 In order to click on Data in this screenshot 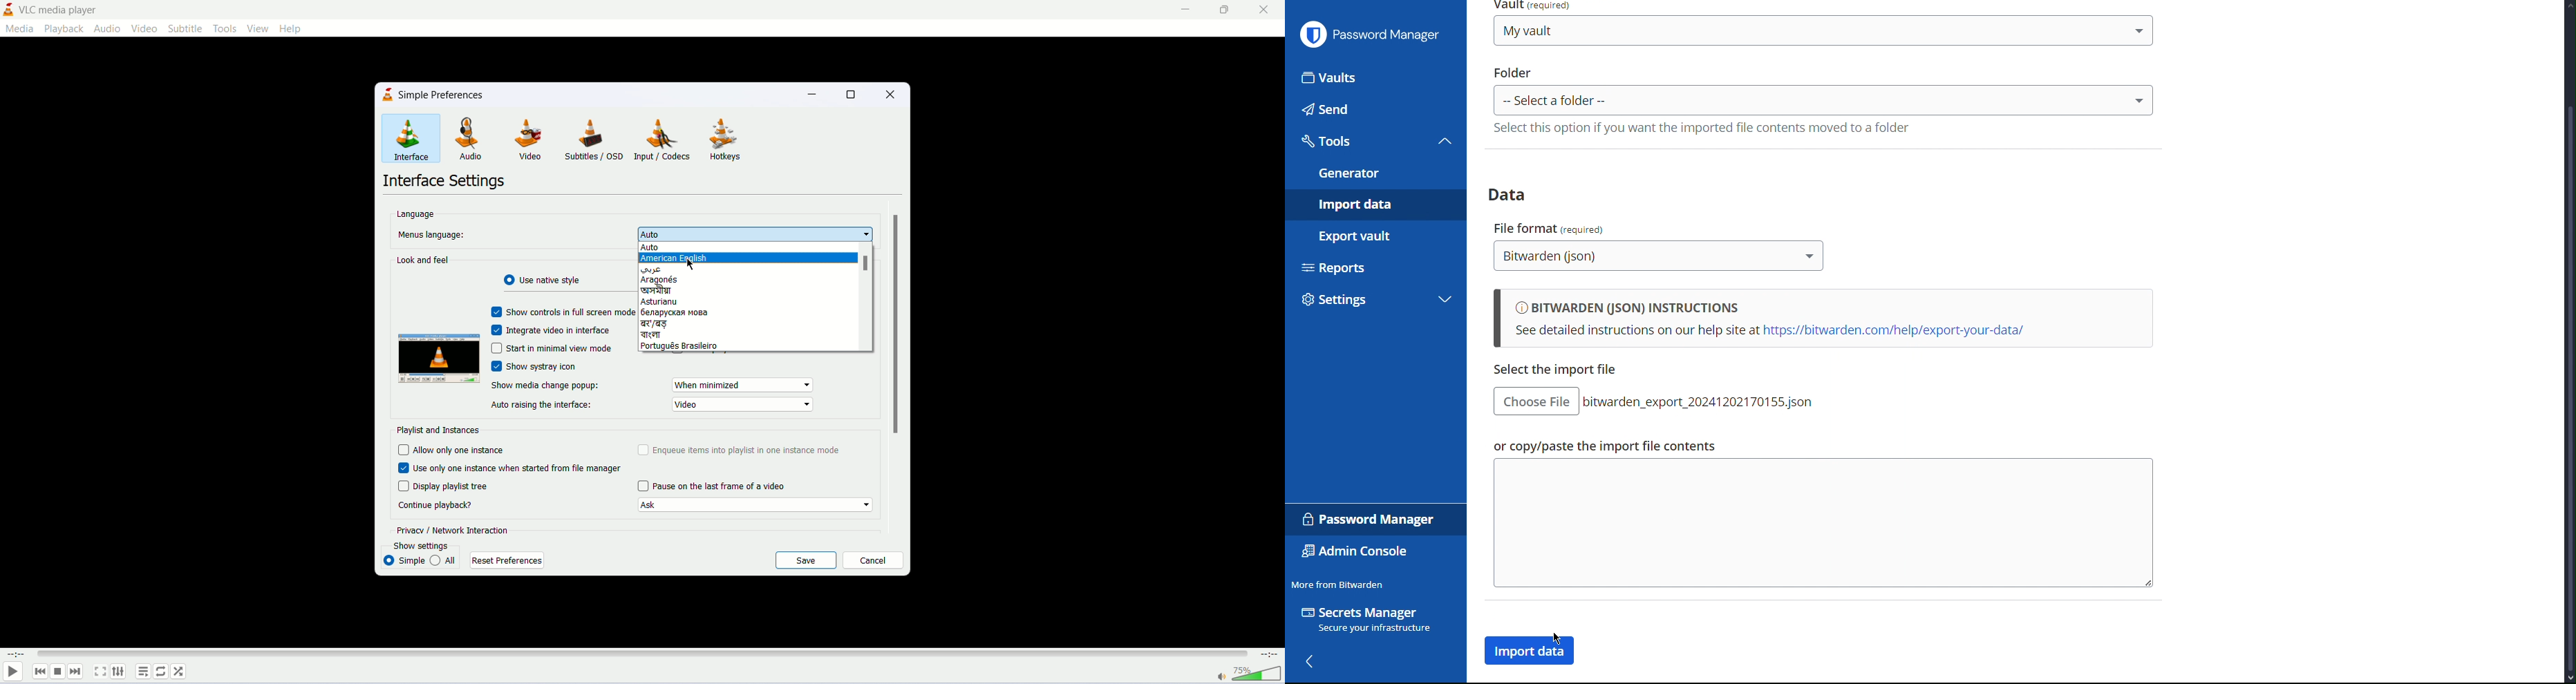, I will do `click(1512, 193)`.